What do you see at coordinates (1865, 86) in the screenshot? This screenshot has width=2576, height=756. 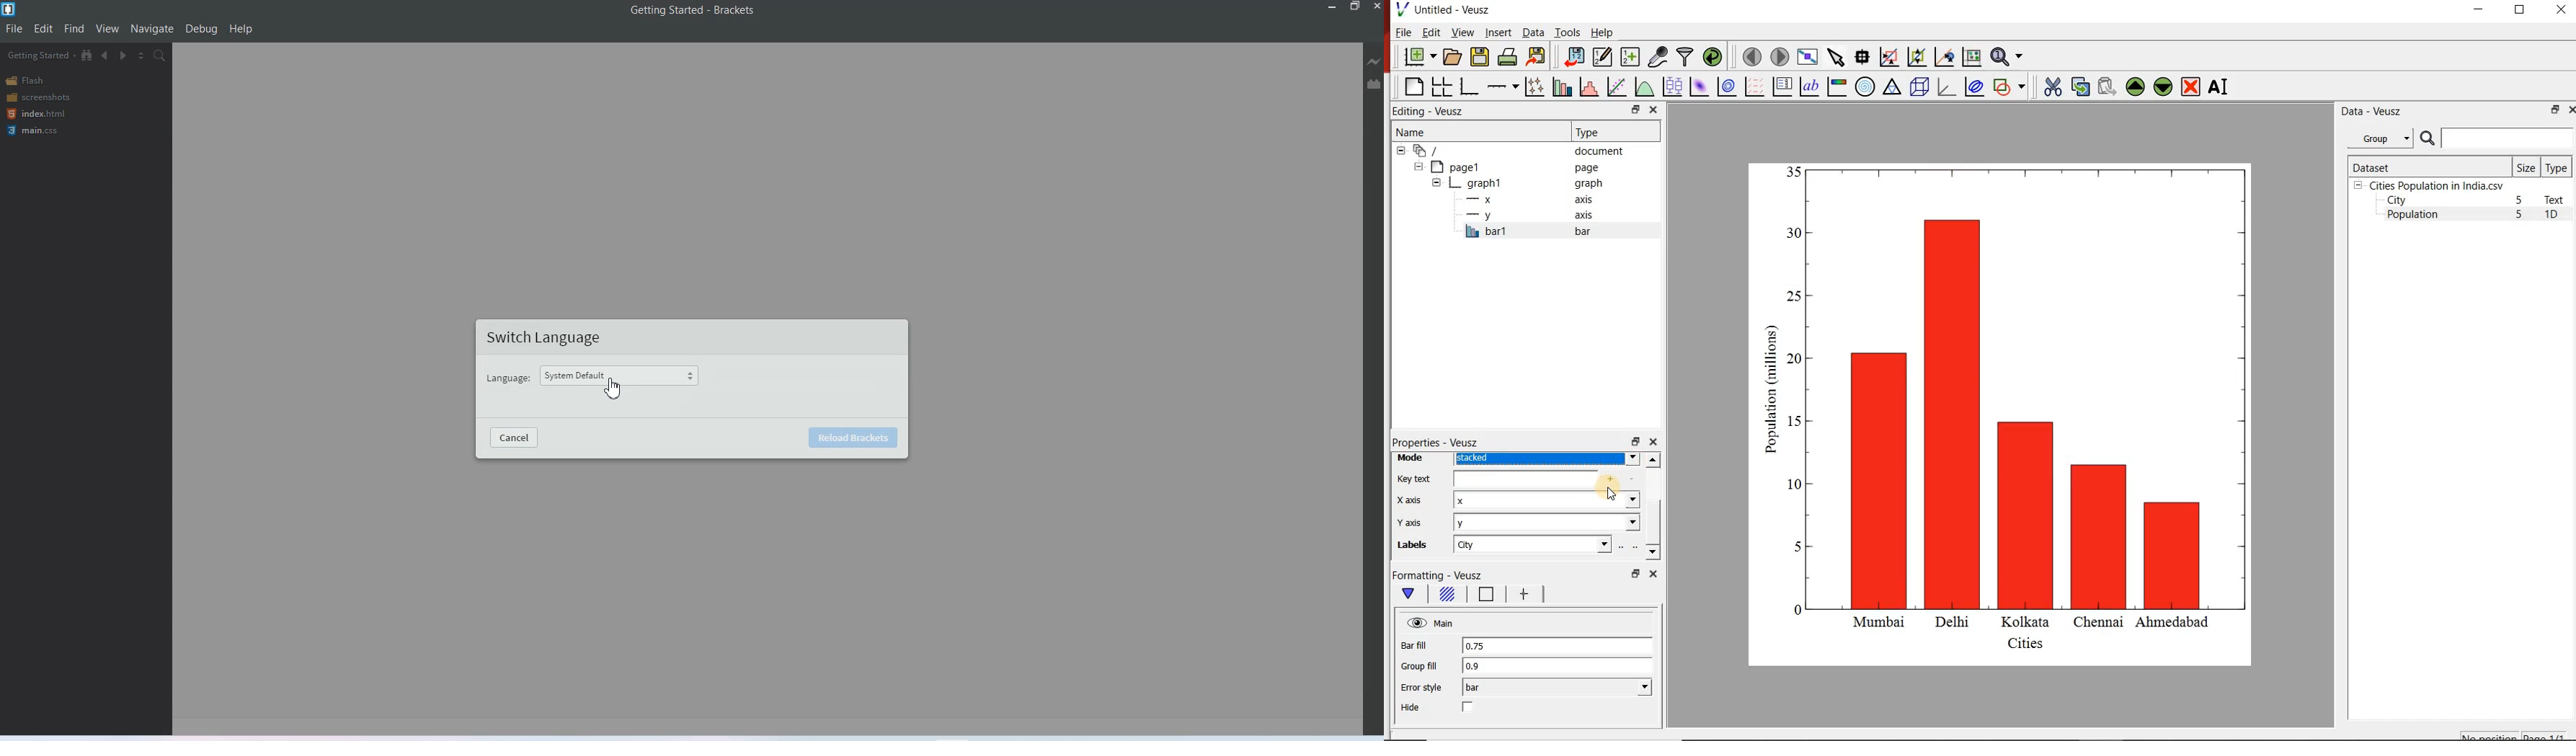 I see `polar graph` at bounding box center [1865, 86].